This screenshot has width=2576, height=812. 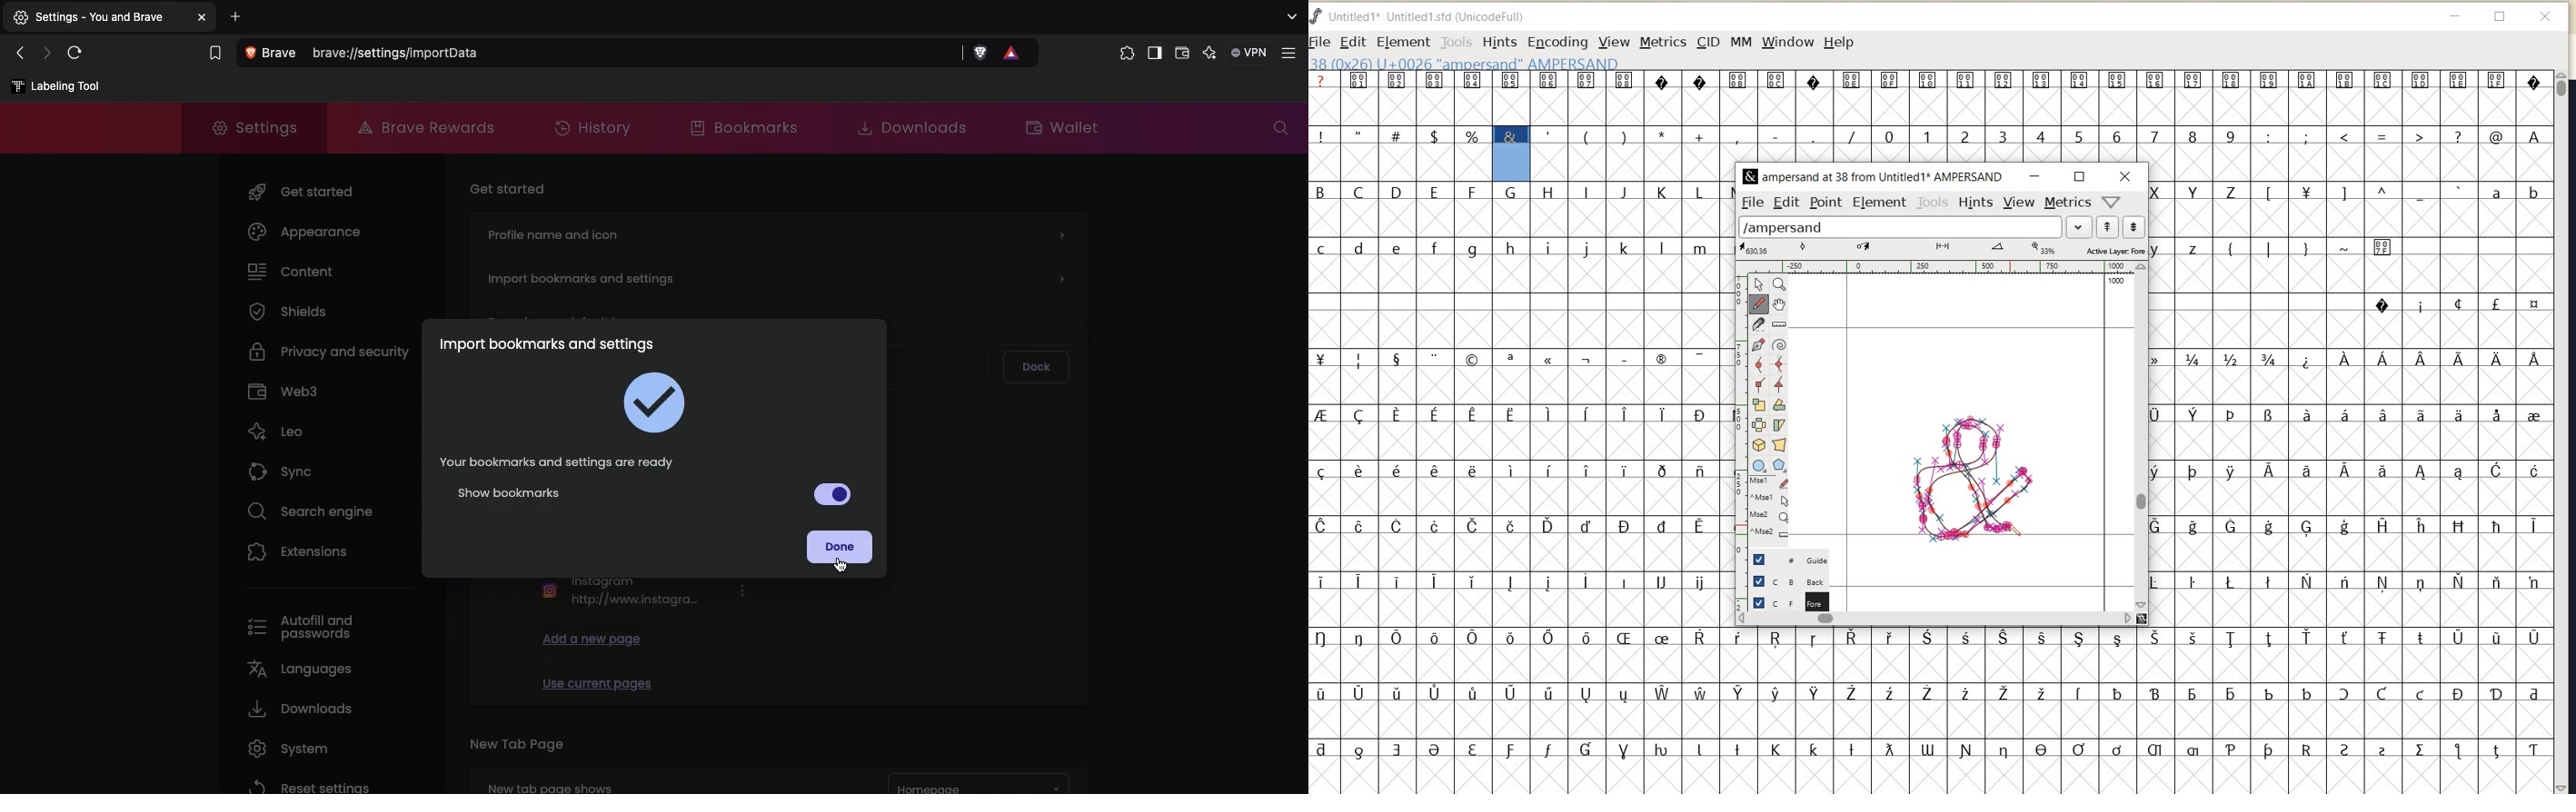 I want to click on Languages, so click(x=297, y=668).